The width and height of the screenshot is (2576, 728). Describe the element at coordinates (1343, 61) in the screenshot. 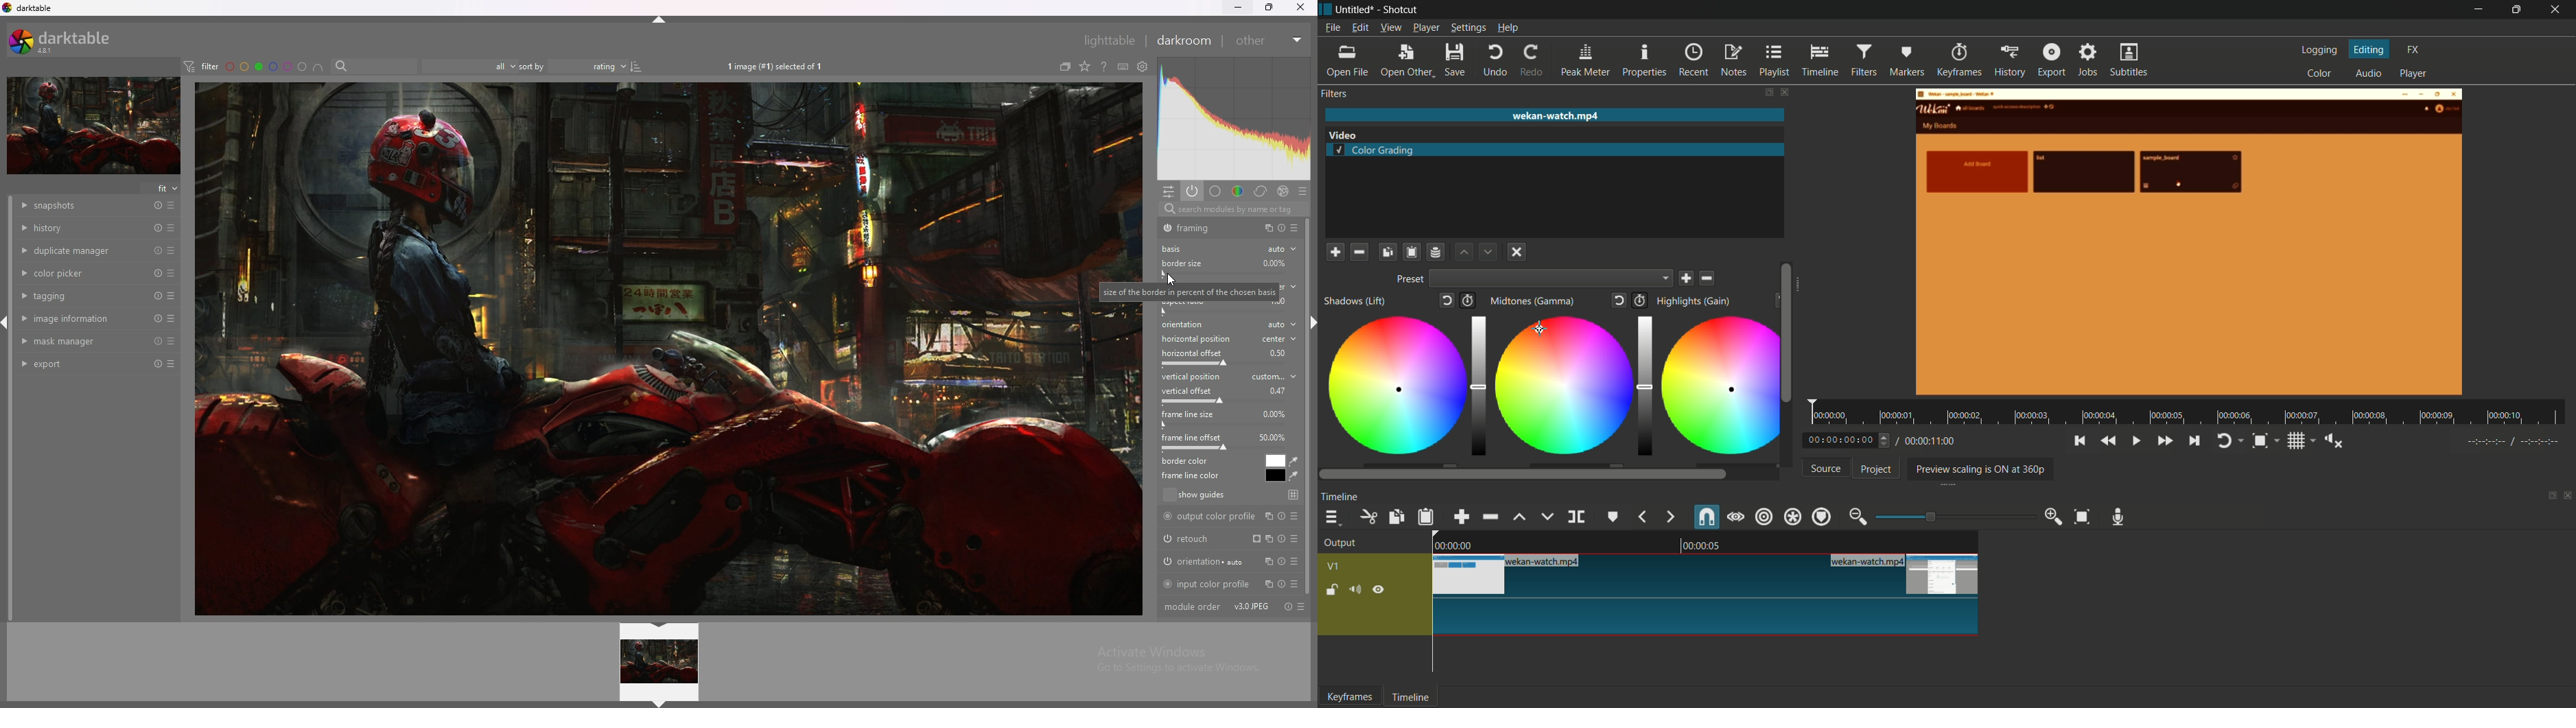

I see `open file` at that location.